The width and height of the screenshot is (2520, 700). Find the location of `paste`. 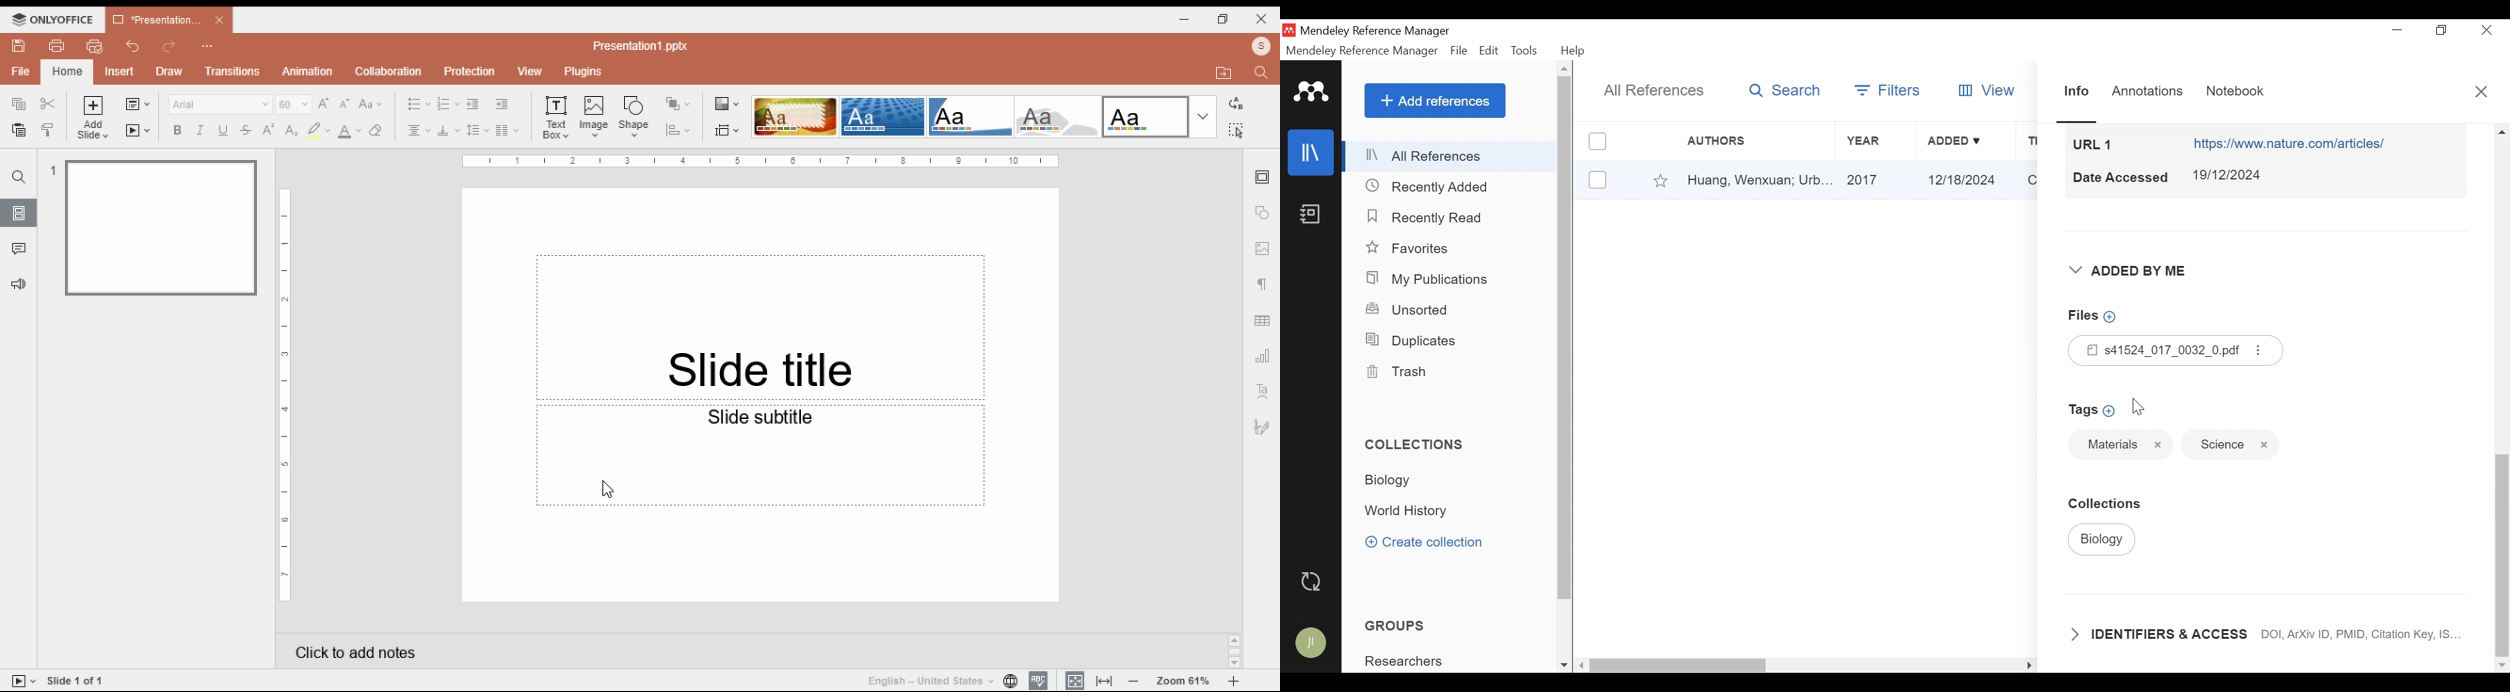

paste is located at coordinates (17, 130).